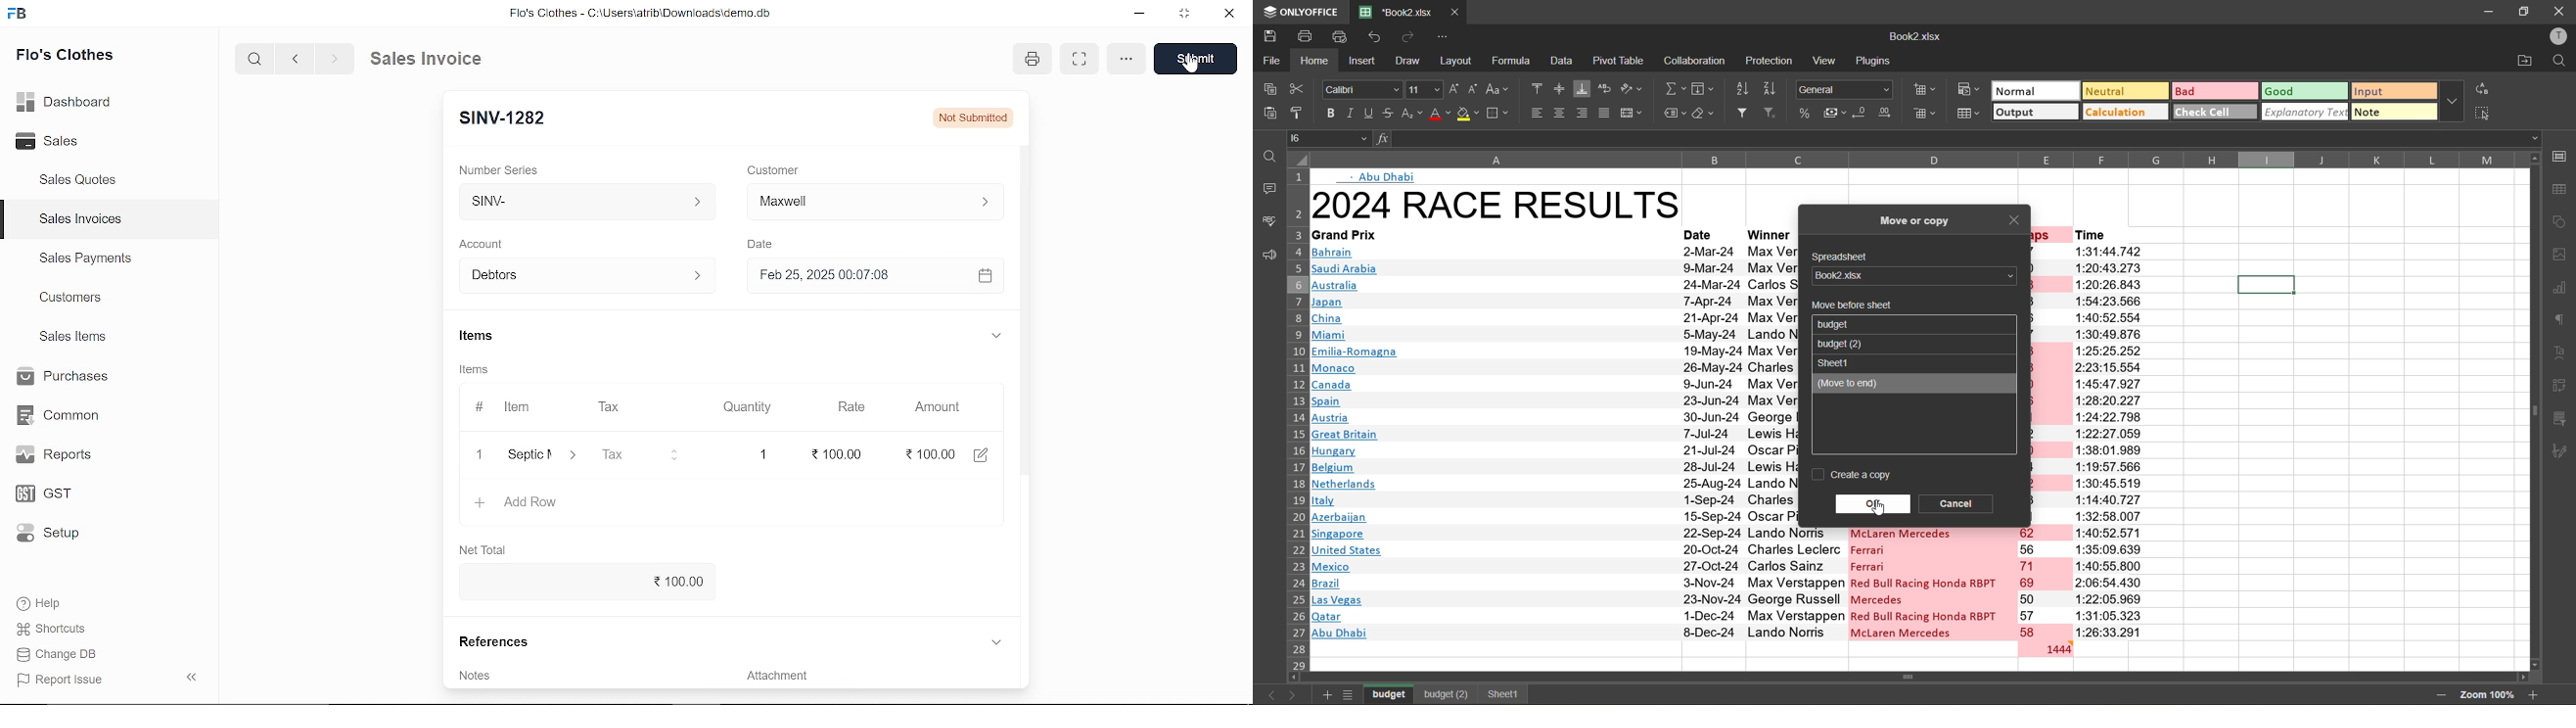 This screenshot has width=2576, height=728. I want to click on find, so click(1267, 157).